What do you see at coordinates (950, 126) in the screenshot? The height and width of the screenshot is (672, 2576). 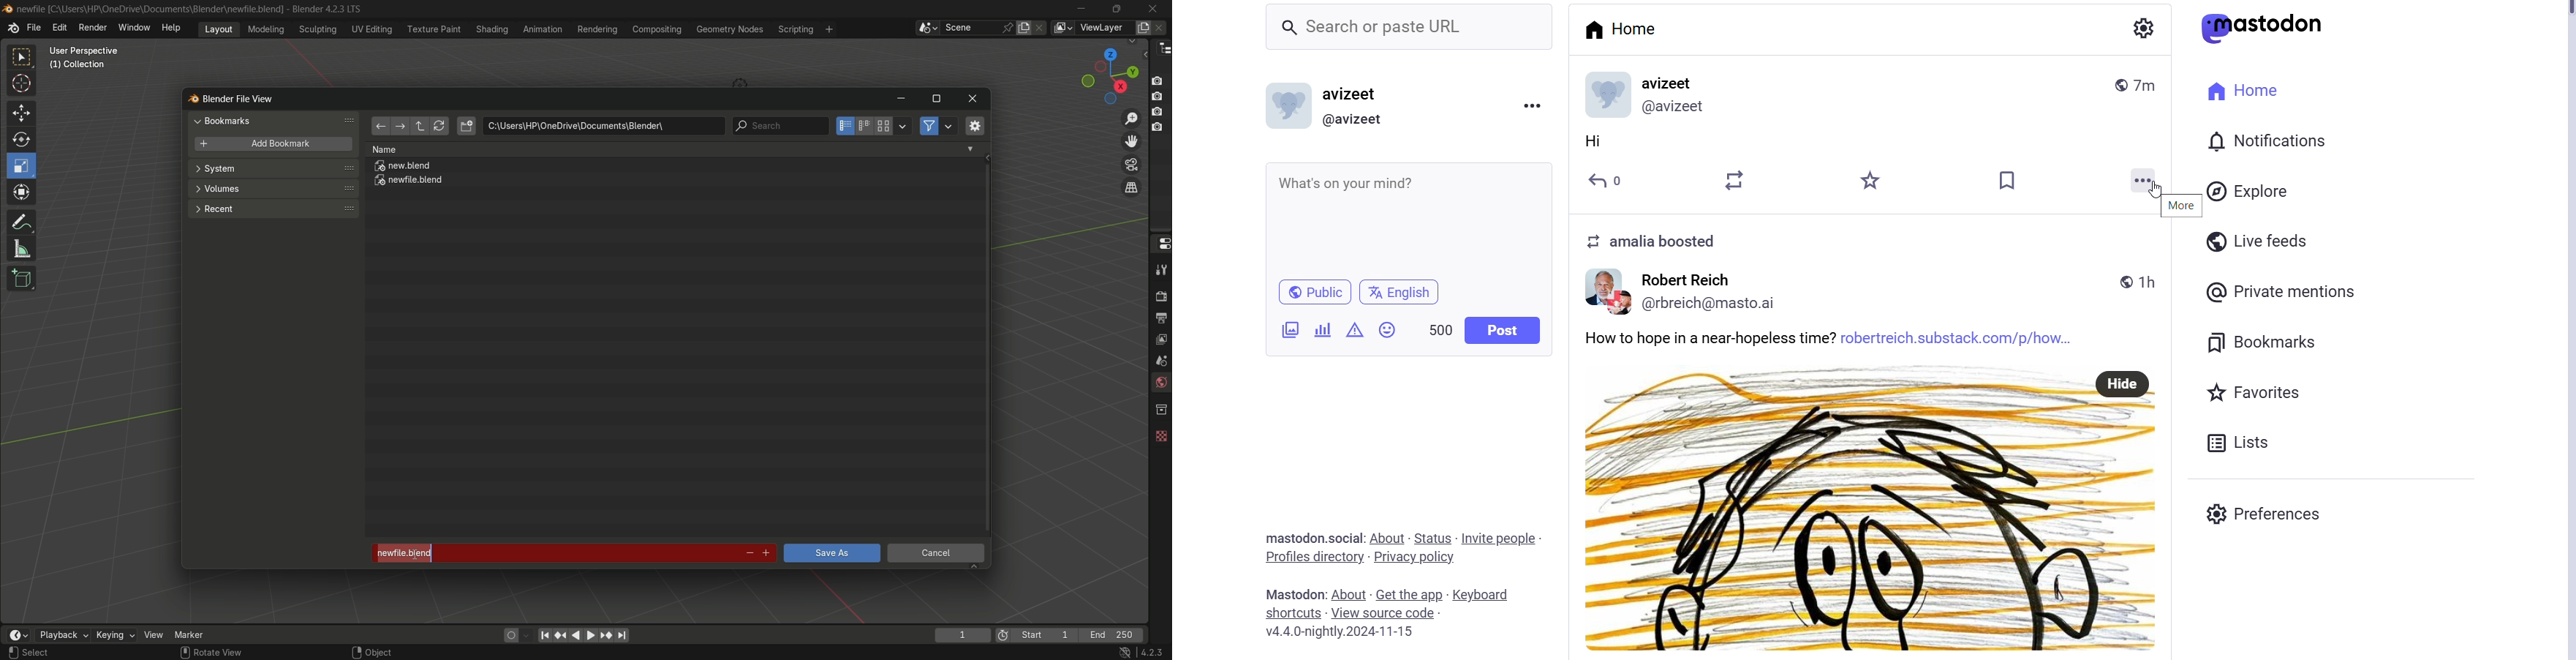 I see `filter settings` at bounding box center [950, 126].